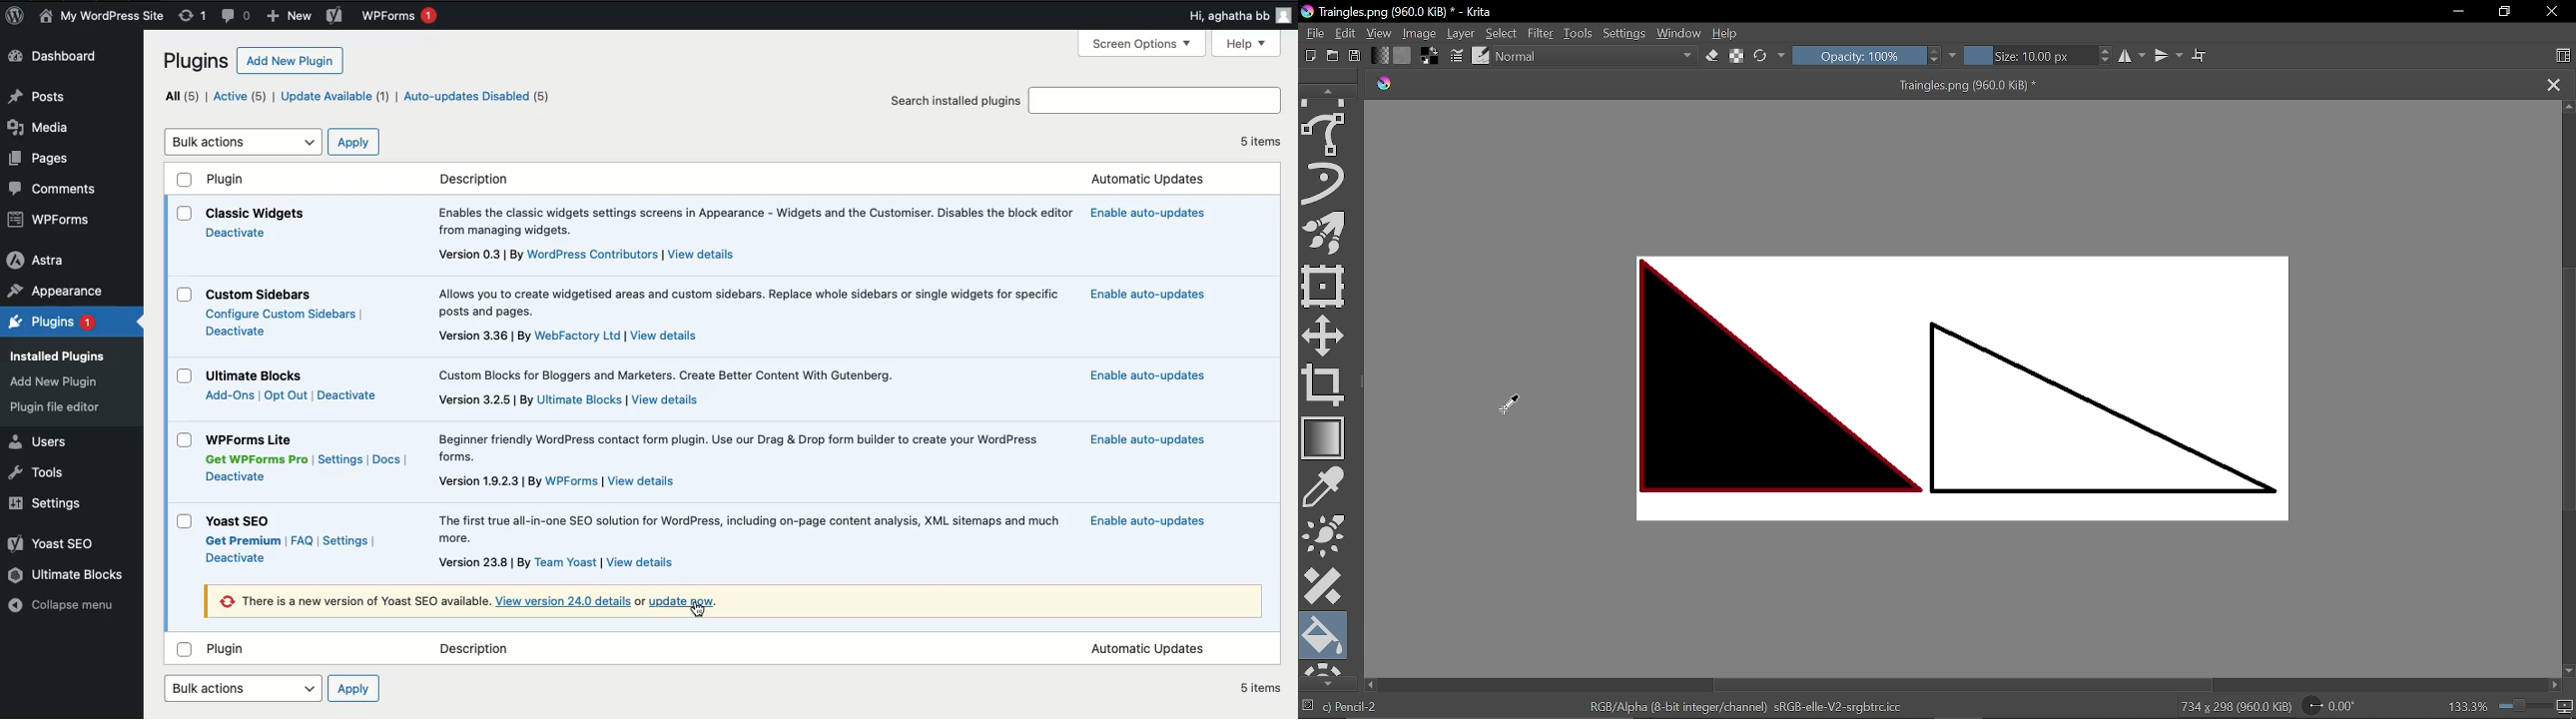 The height and width of the screenshot is (728, 2576). What do you see at coordinates (2134, 57) in the screenshot?
I see `Horizontal mirror tool` at bounding box center [2134, 57].